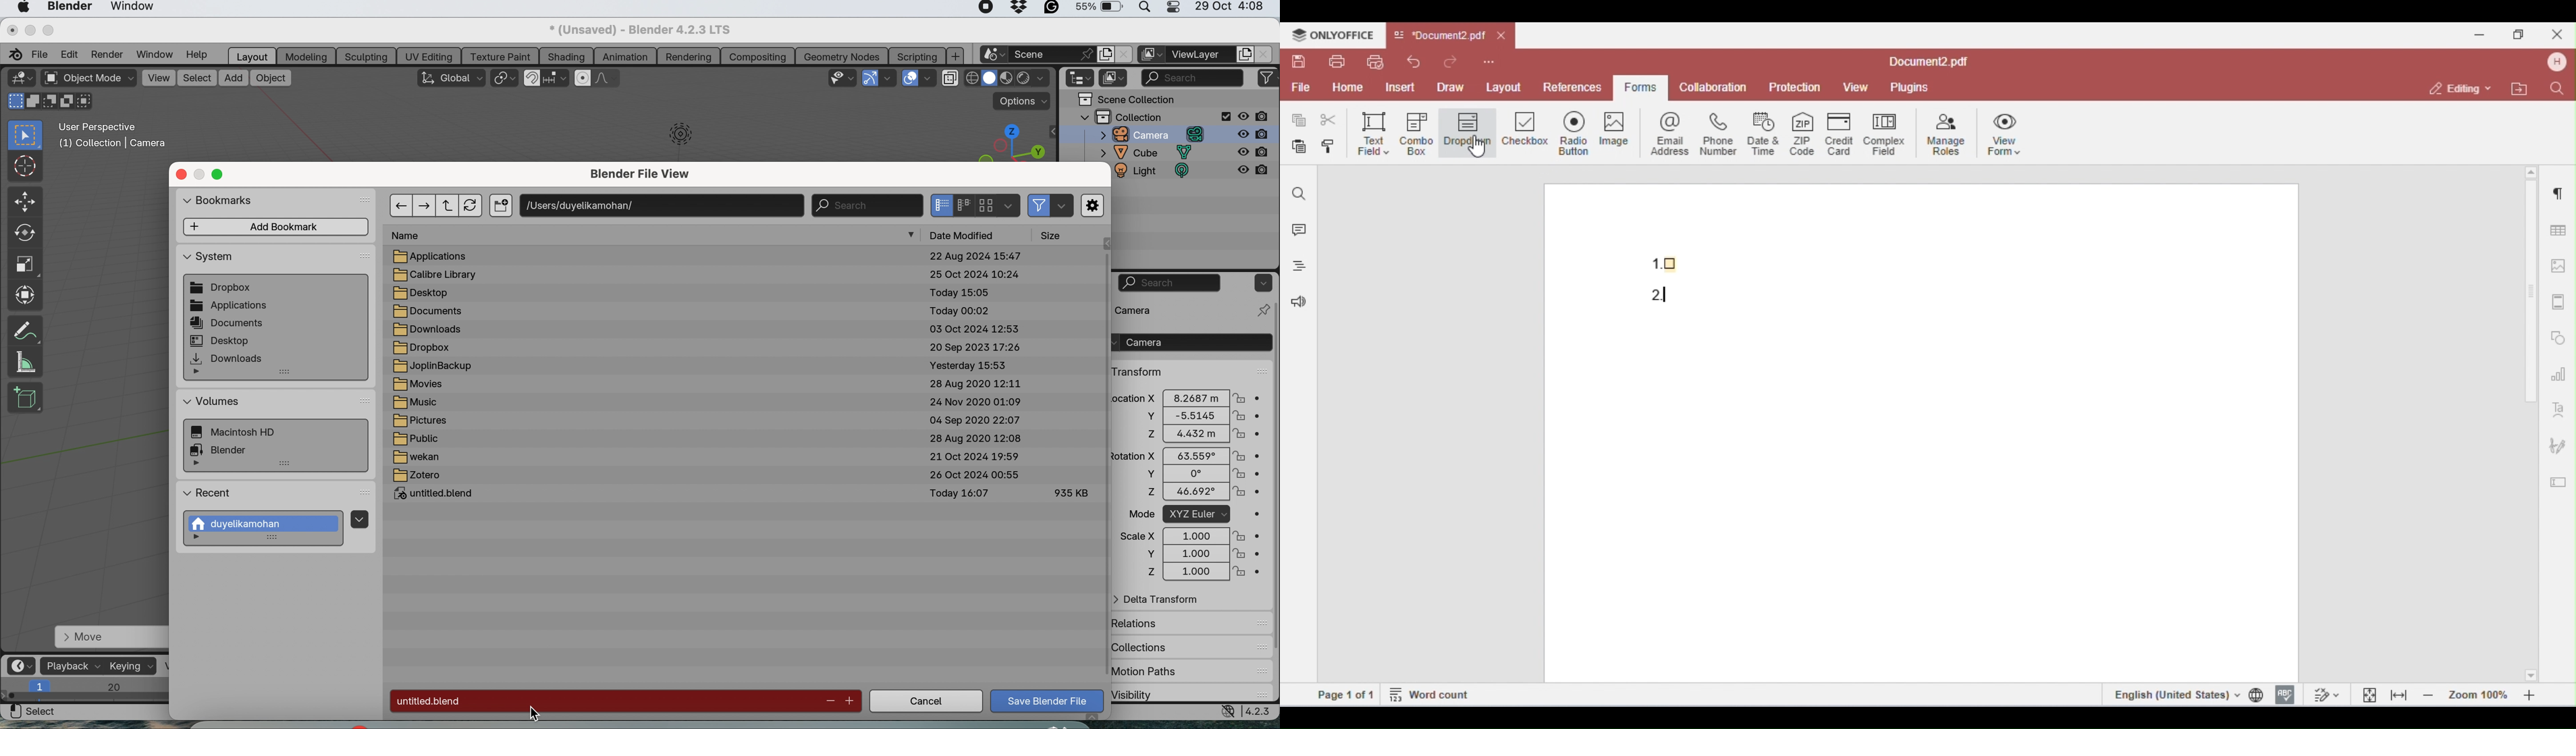  What do you see at coordinates (843, 55) in the screenshot?
I see `geometry nodes` at bounding box center [843, 55].